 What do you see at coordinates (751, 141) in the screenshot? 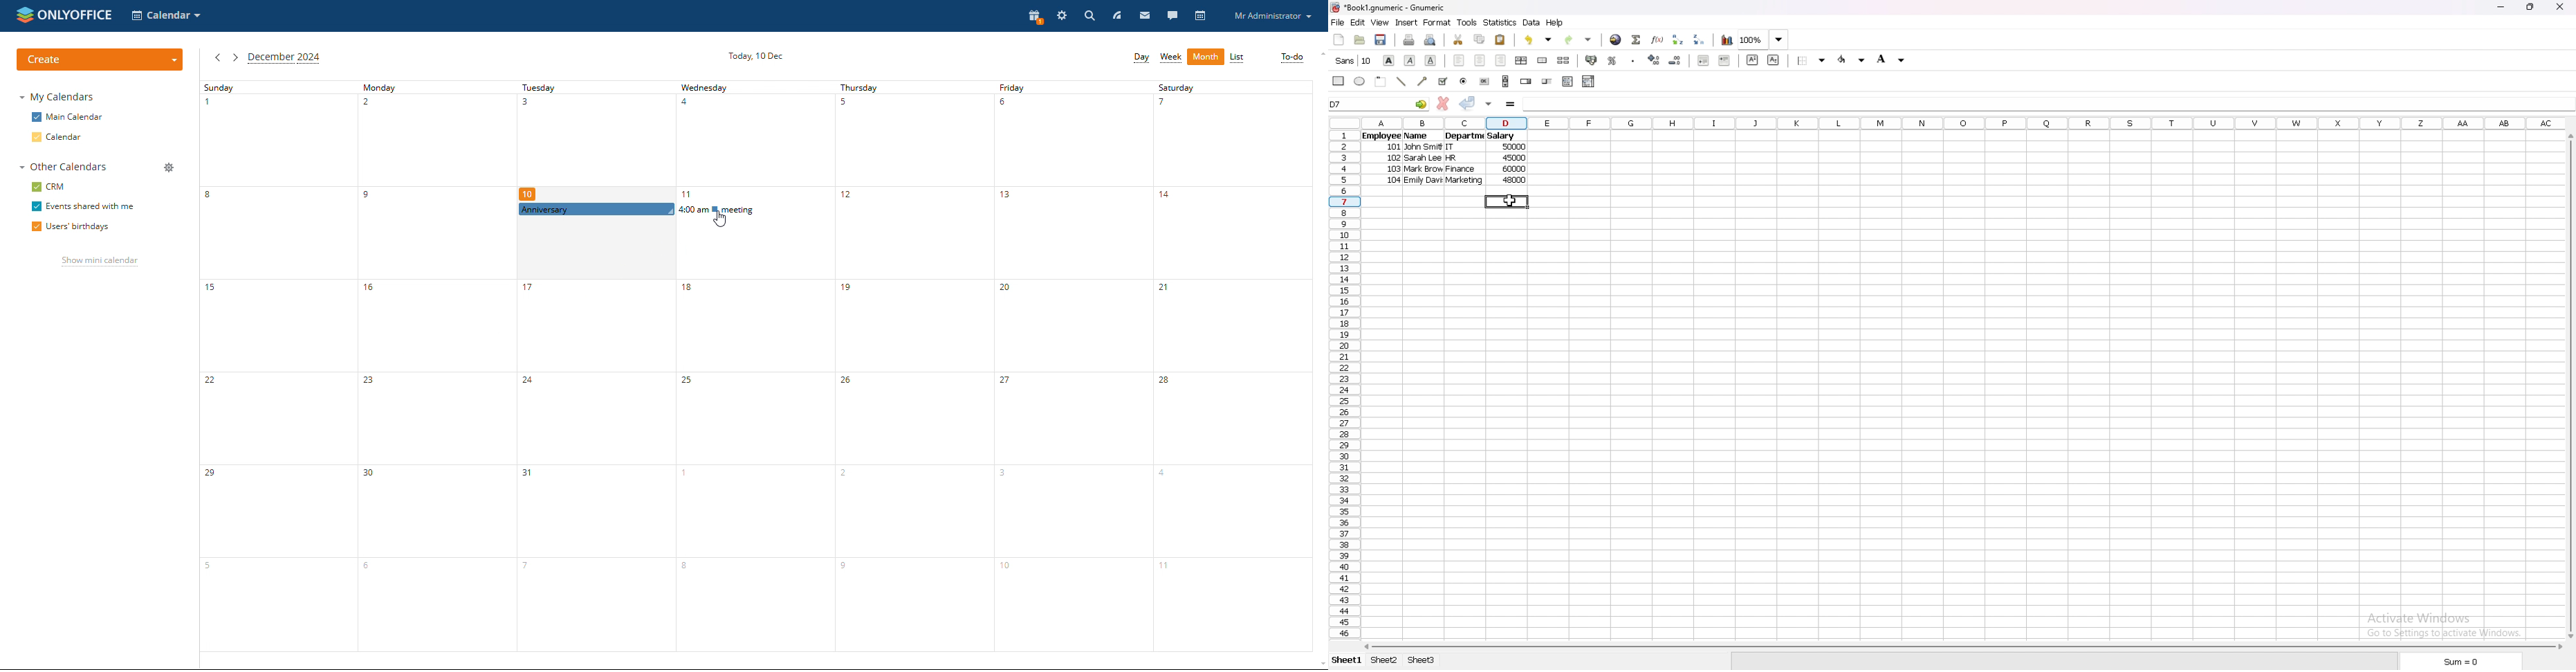
I see `wednesday` at bounding box center [751, 141].